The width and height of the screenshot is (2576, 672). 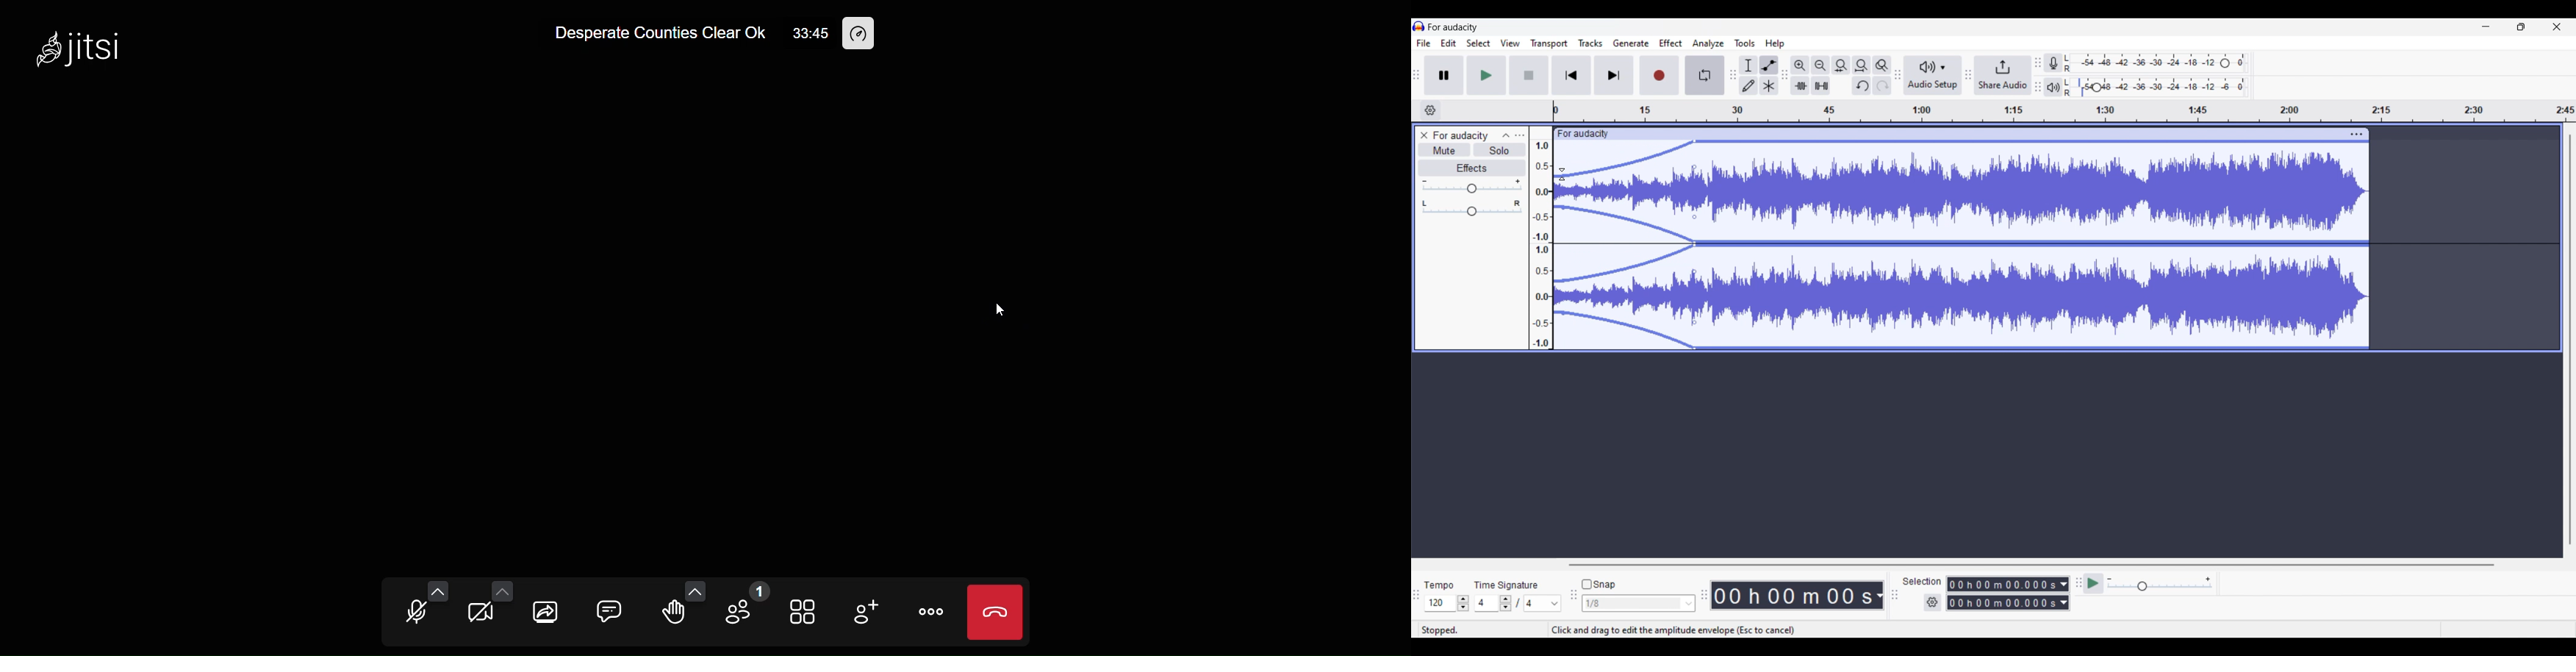 What do you see at coordinates (866, 611) in the screenshot?
I see `invite people` at bounding box center [866, 611].